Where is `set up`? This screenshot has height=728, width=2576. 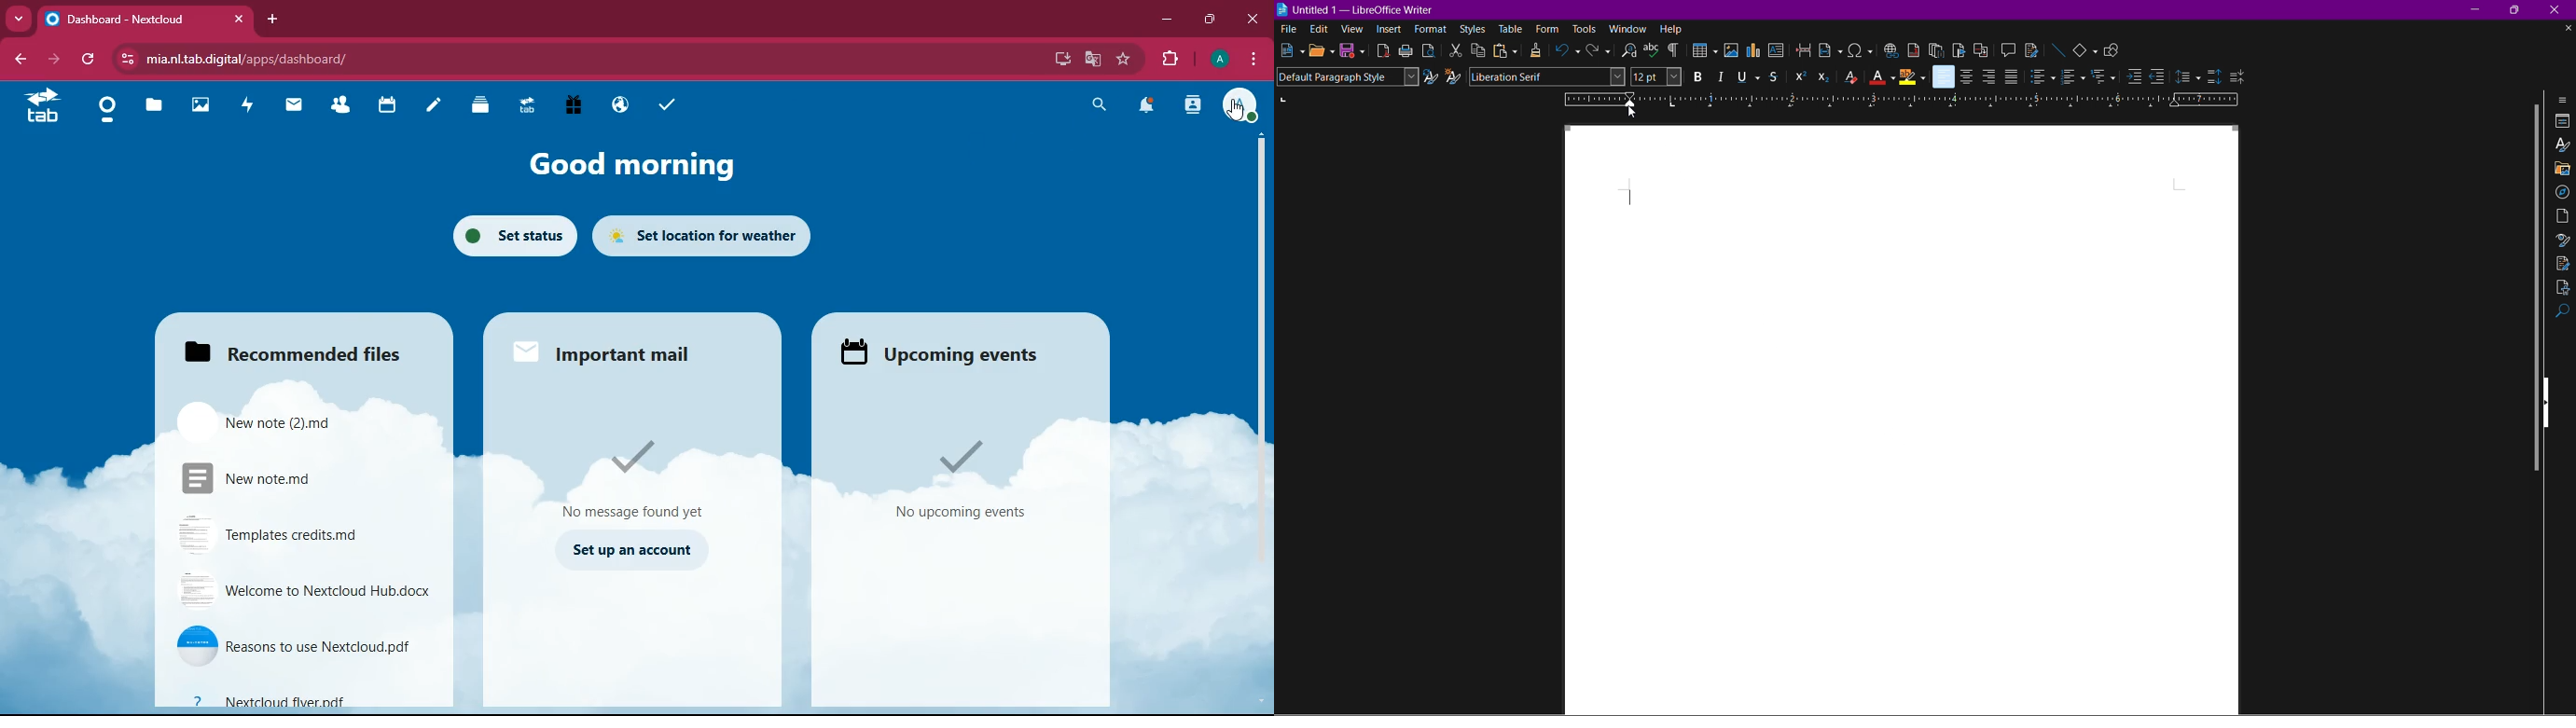 set up is located at coordinates (637, 552).